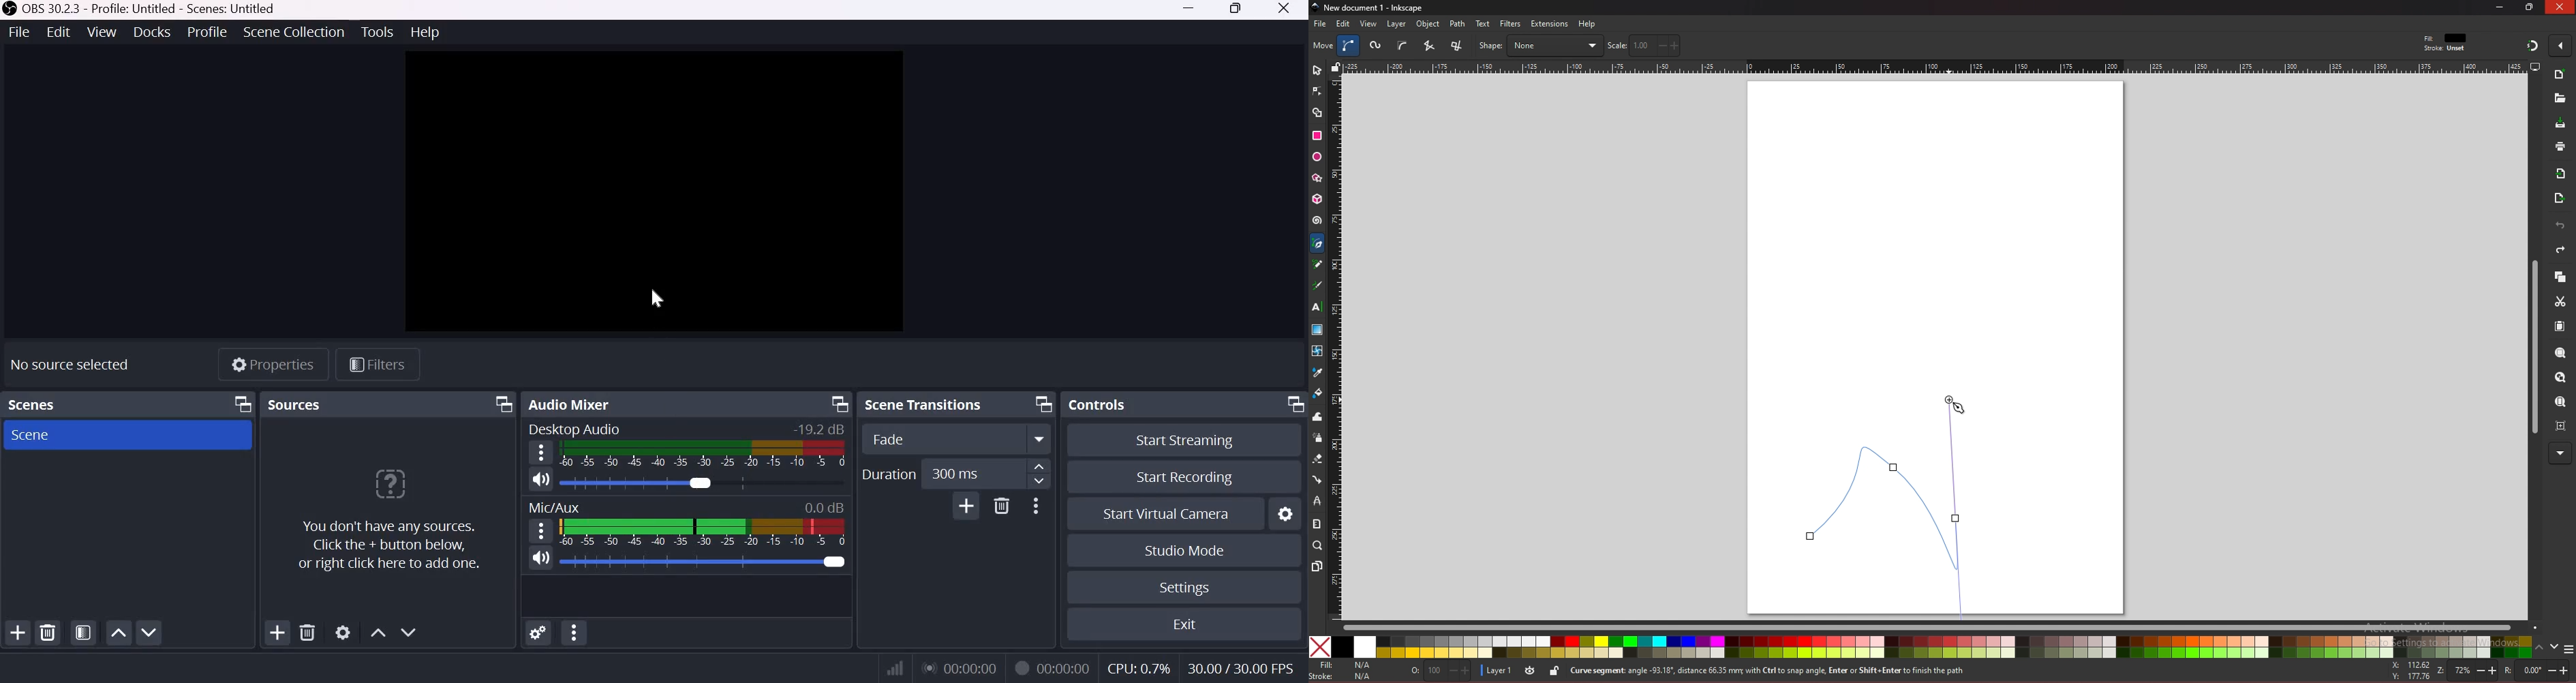 Image resolution: width=2576 pixels, height=700 pixels. I want to click on fill, so click(1344, 665).